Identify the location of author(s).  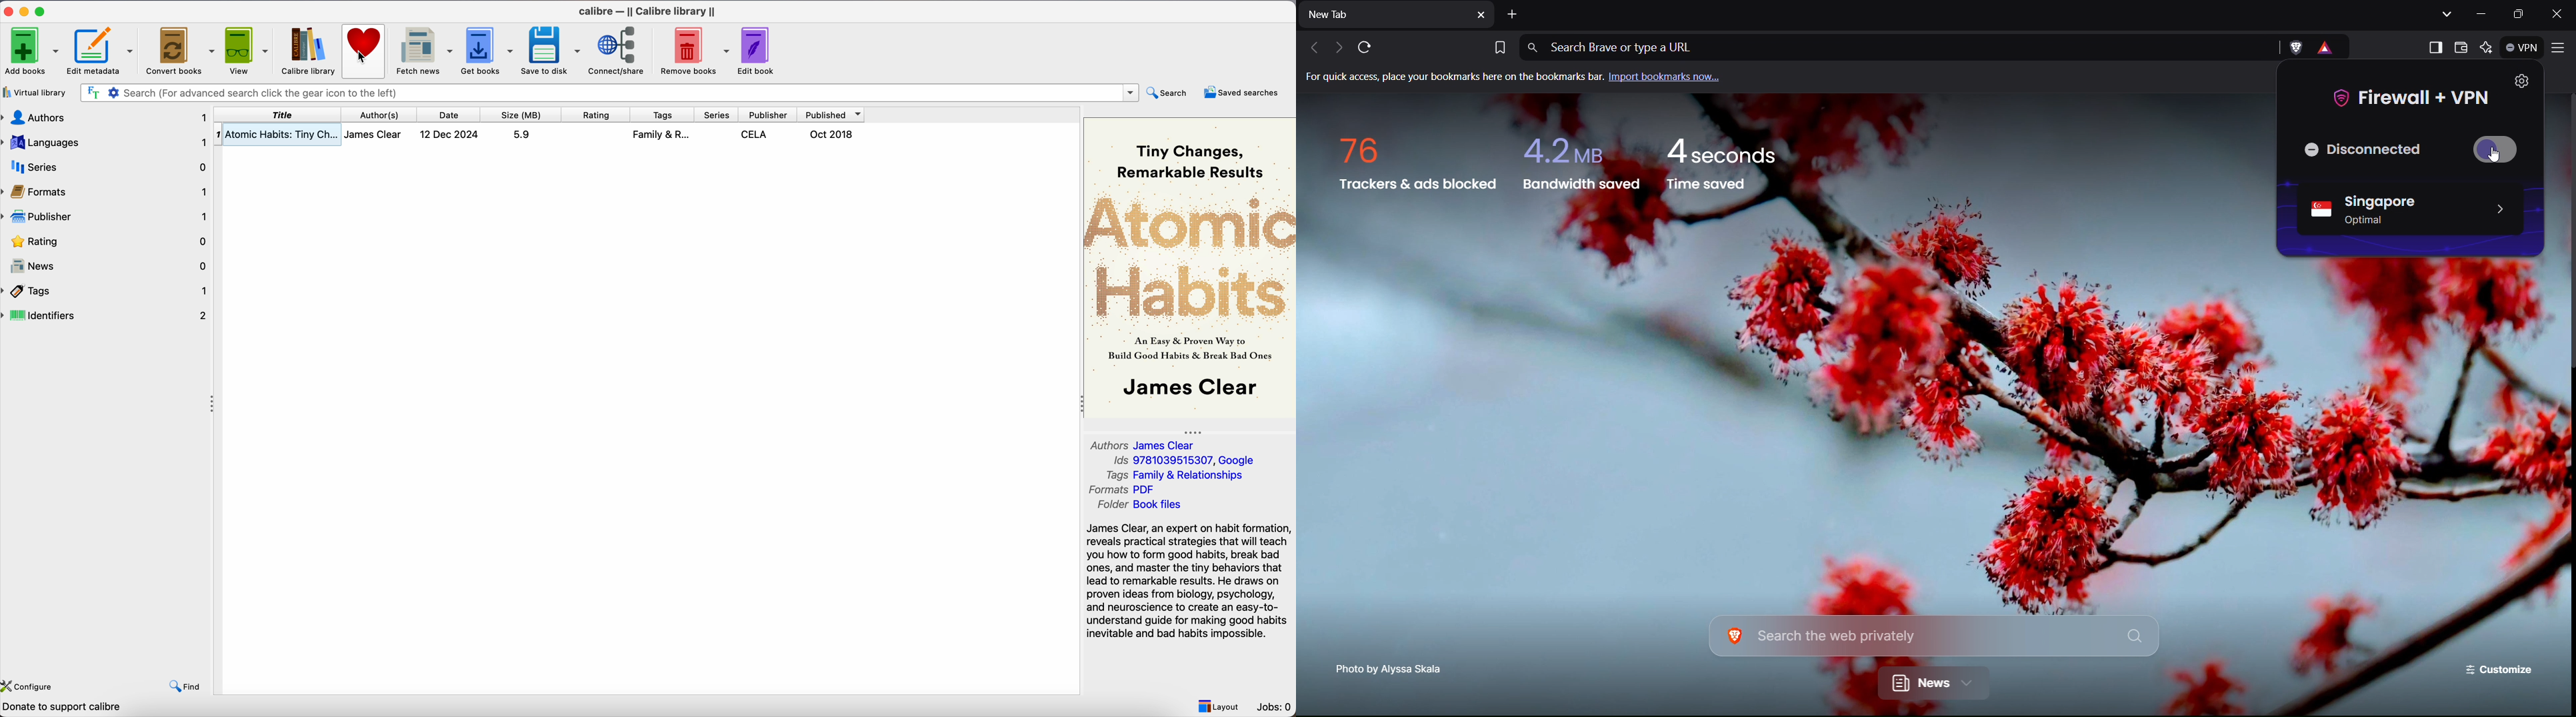
(381, 114).